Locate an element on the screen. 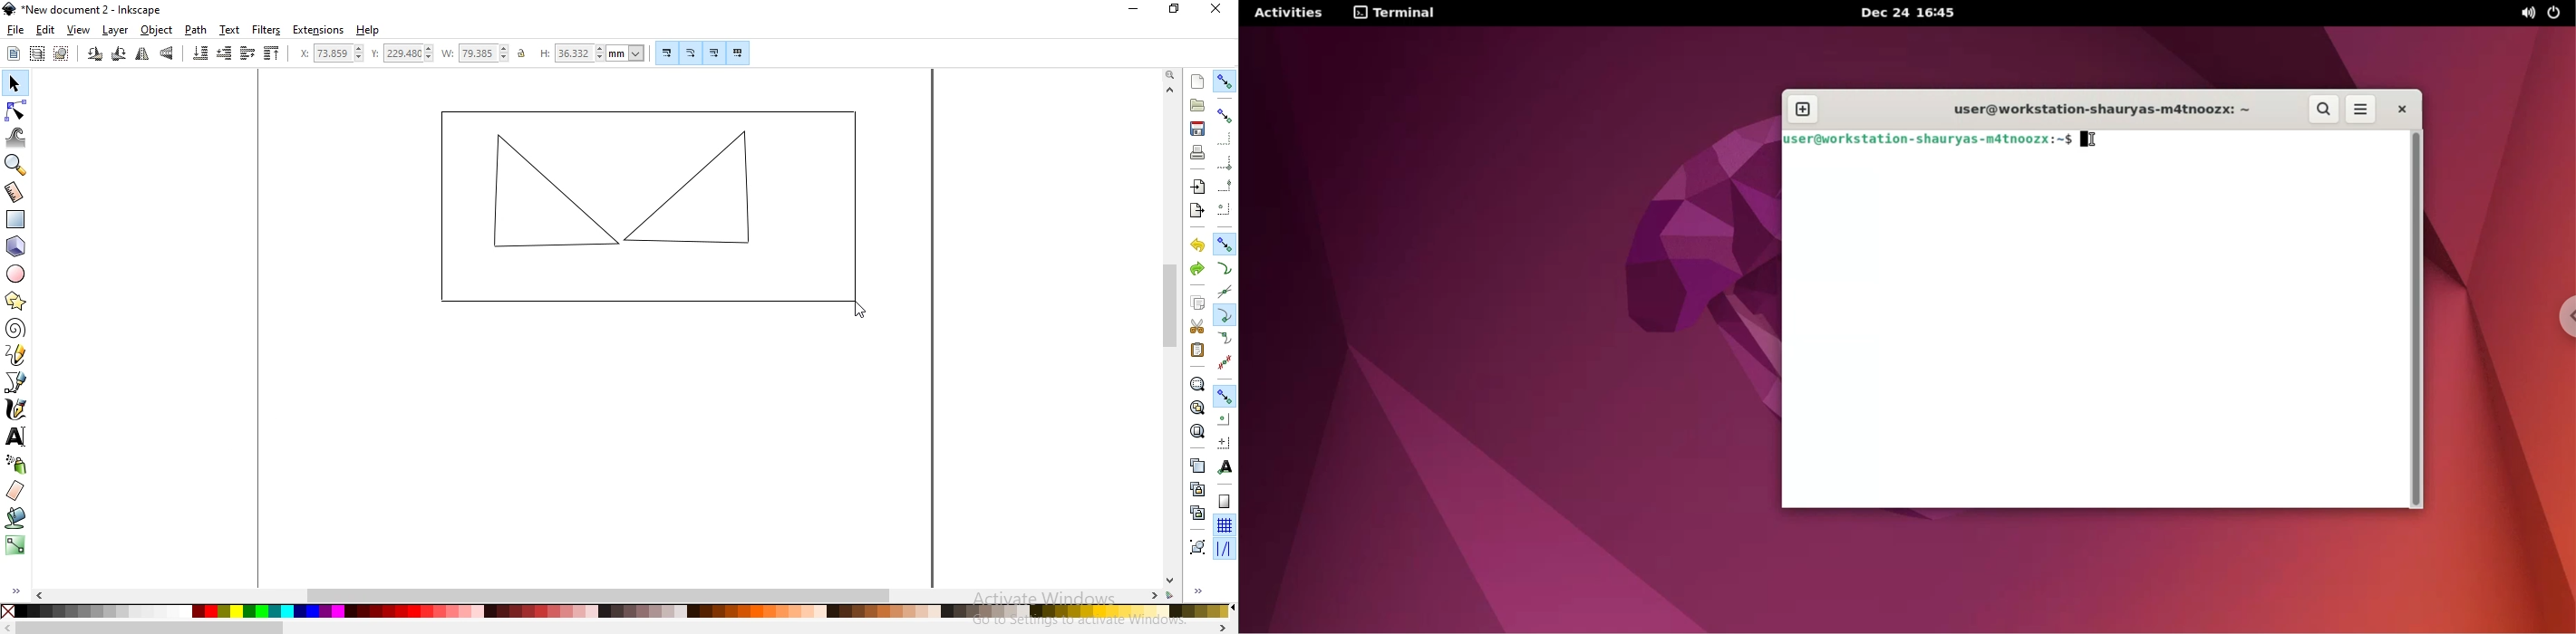 The width and height of the screenshot is (2576, 644). filters is located at coordinates (267, 31).